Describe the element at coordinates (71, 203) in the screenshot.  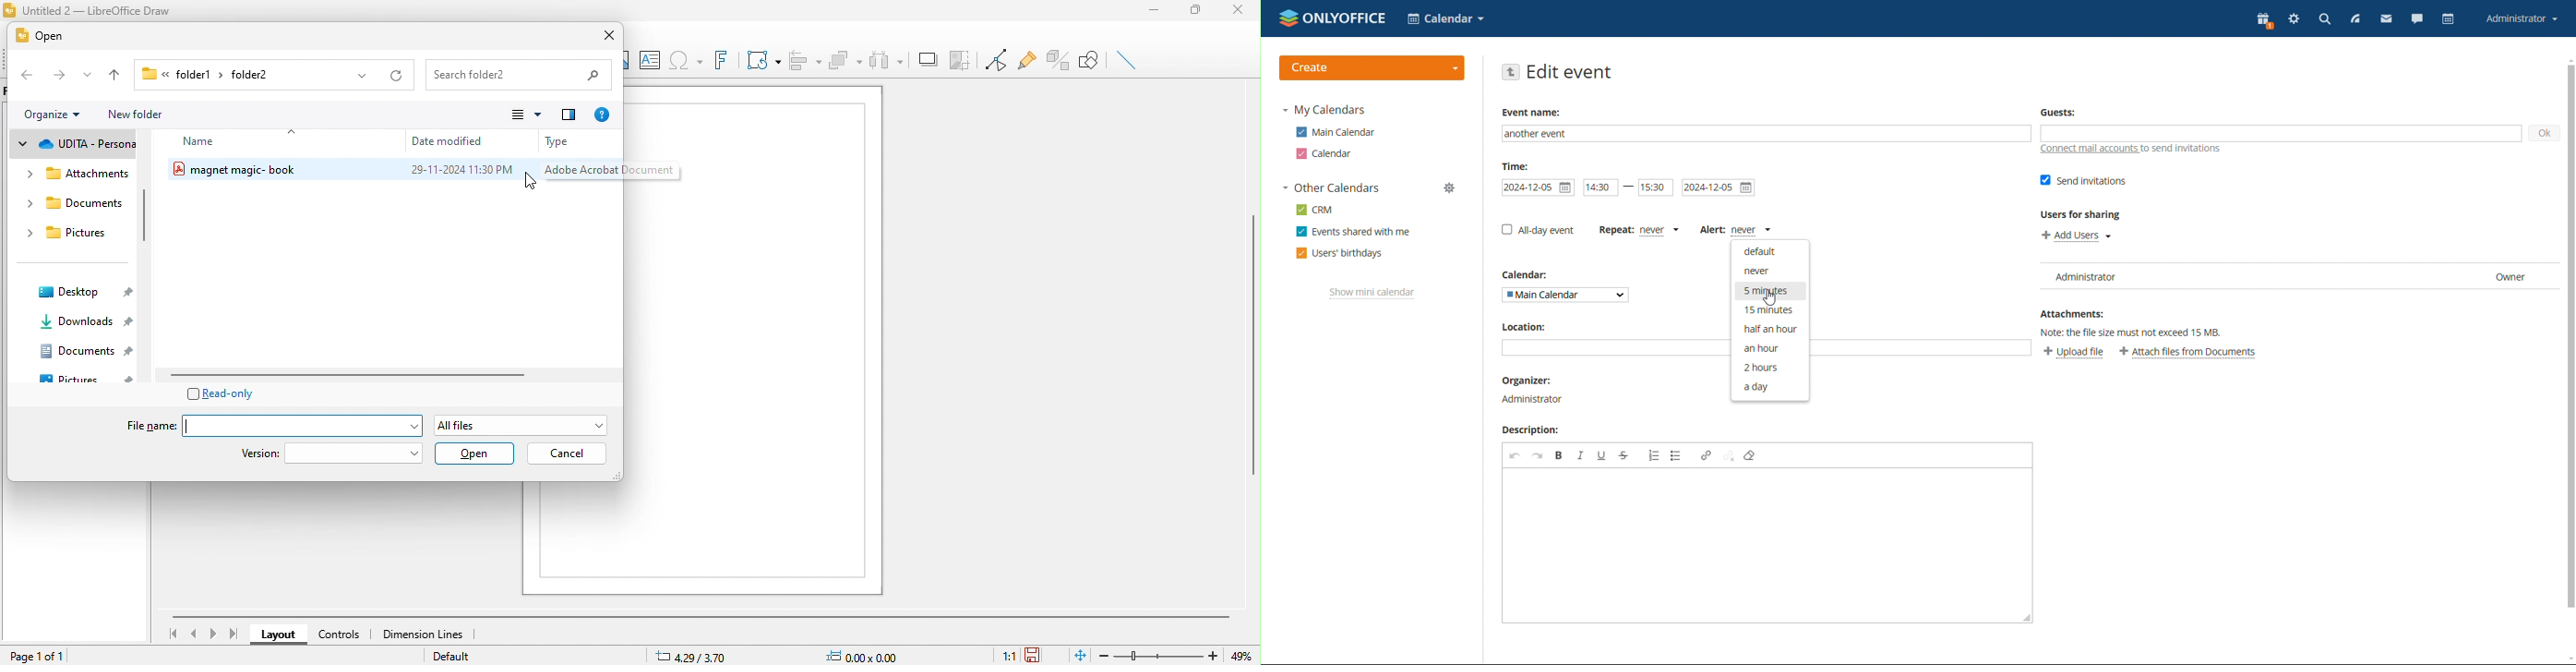
I see `documents` at that location.